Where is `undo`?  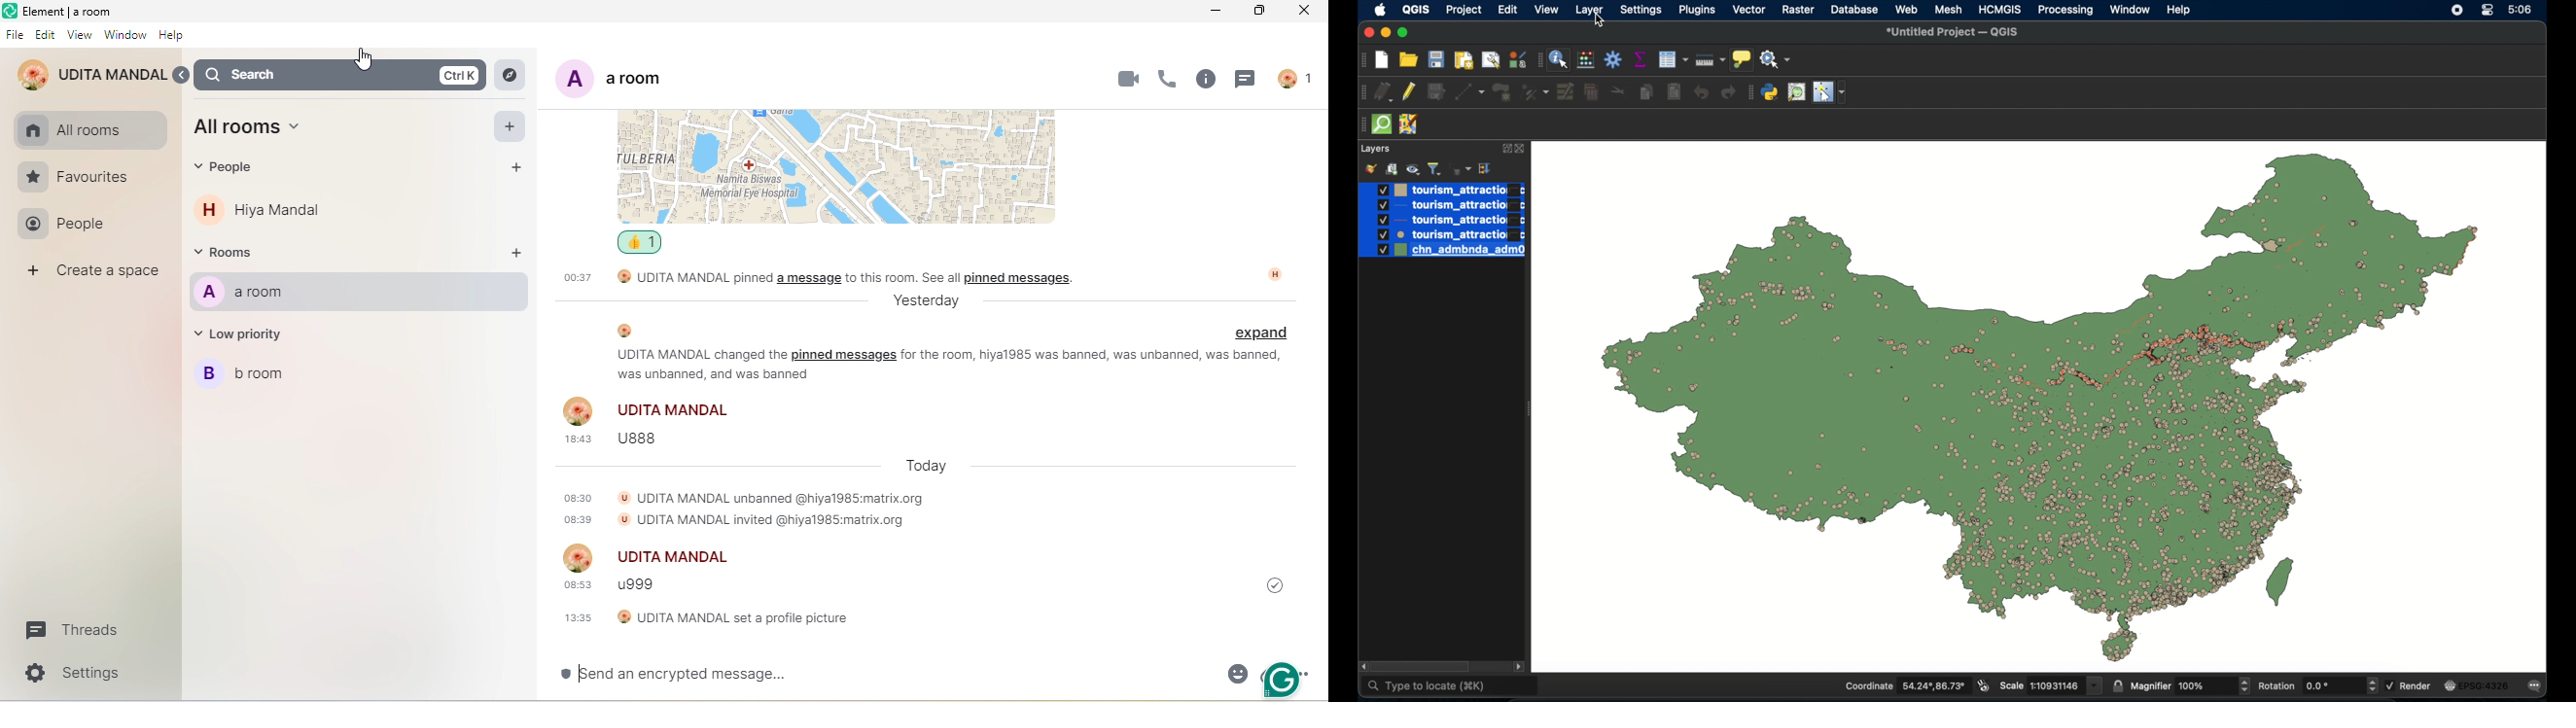 undo is located at coordinates (1701, 92).